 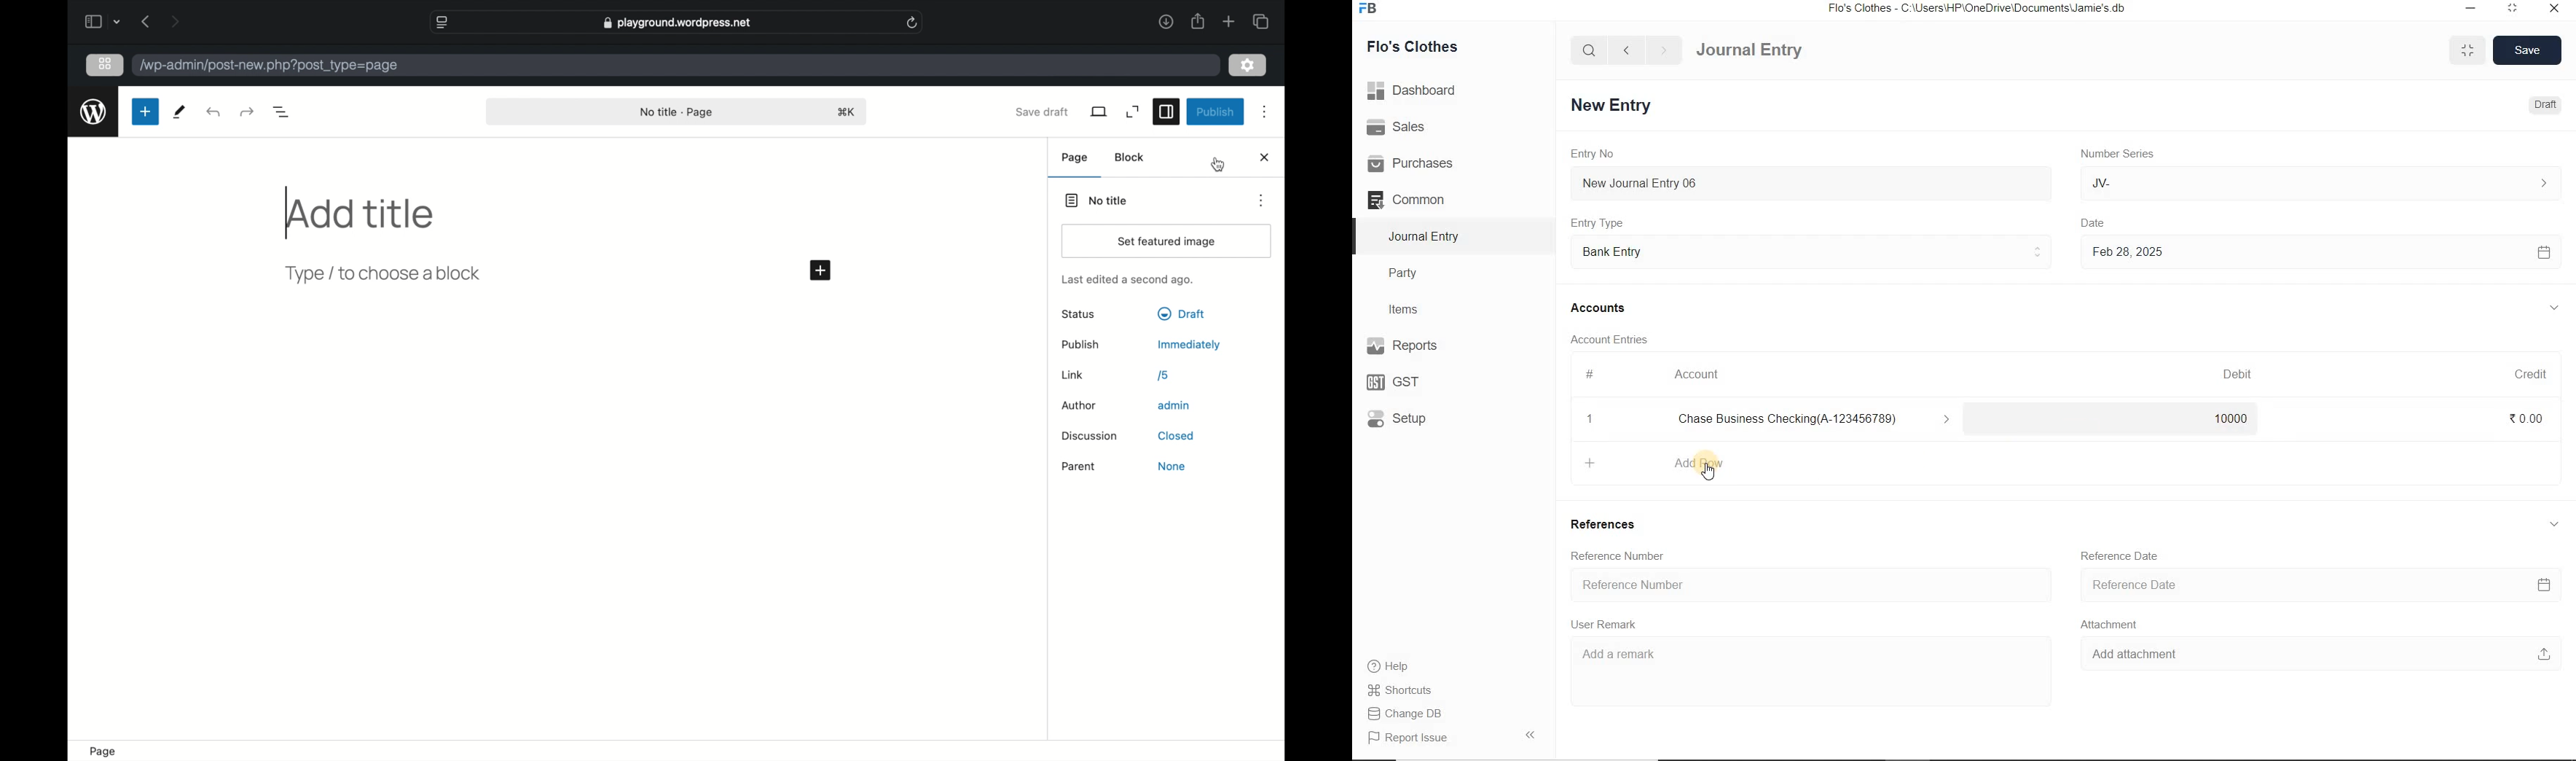 What do you see at coordinates (146, 21) in the screenshot?
I see `previous page` at bounding box center [146, 21].